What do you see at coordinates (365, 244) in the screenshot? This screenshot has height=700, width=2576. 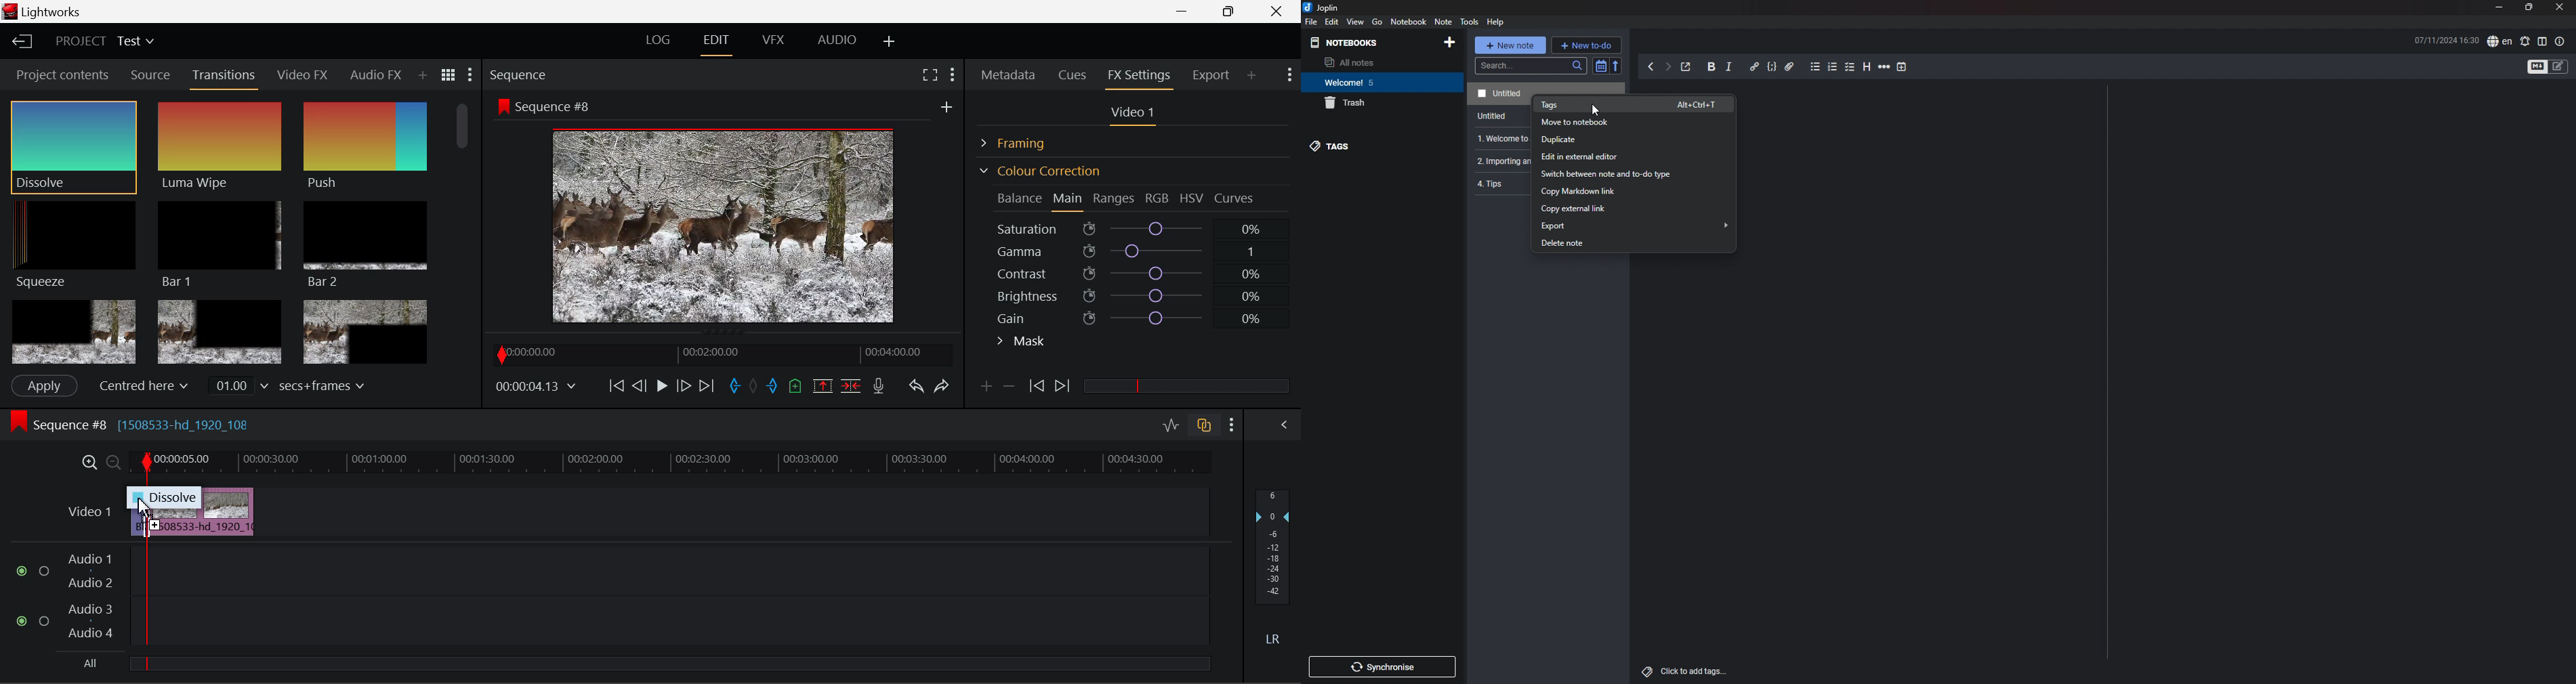 I see `Bar 2` at bounding box center [365, 244].